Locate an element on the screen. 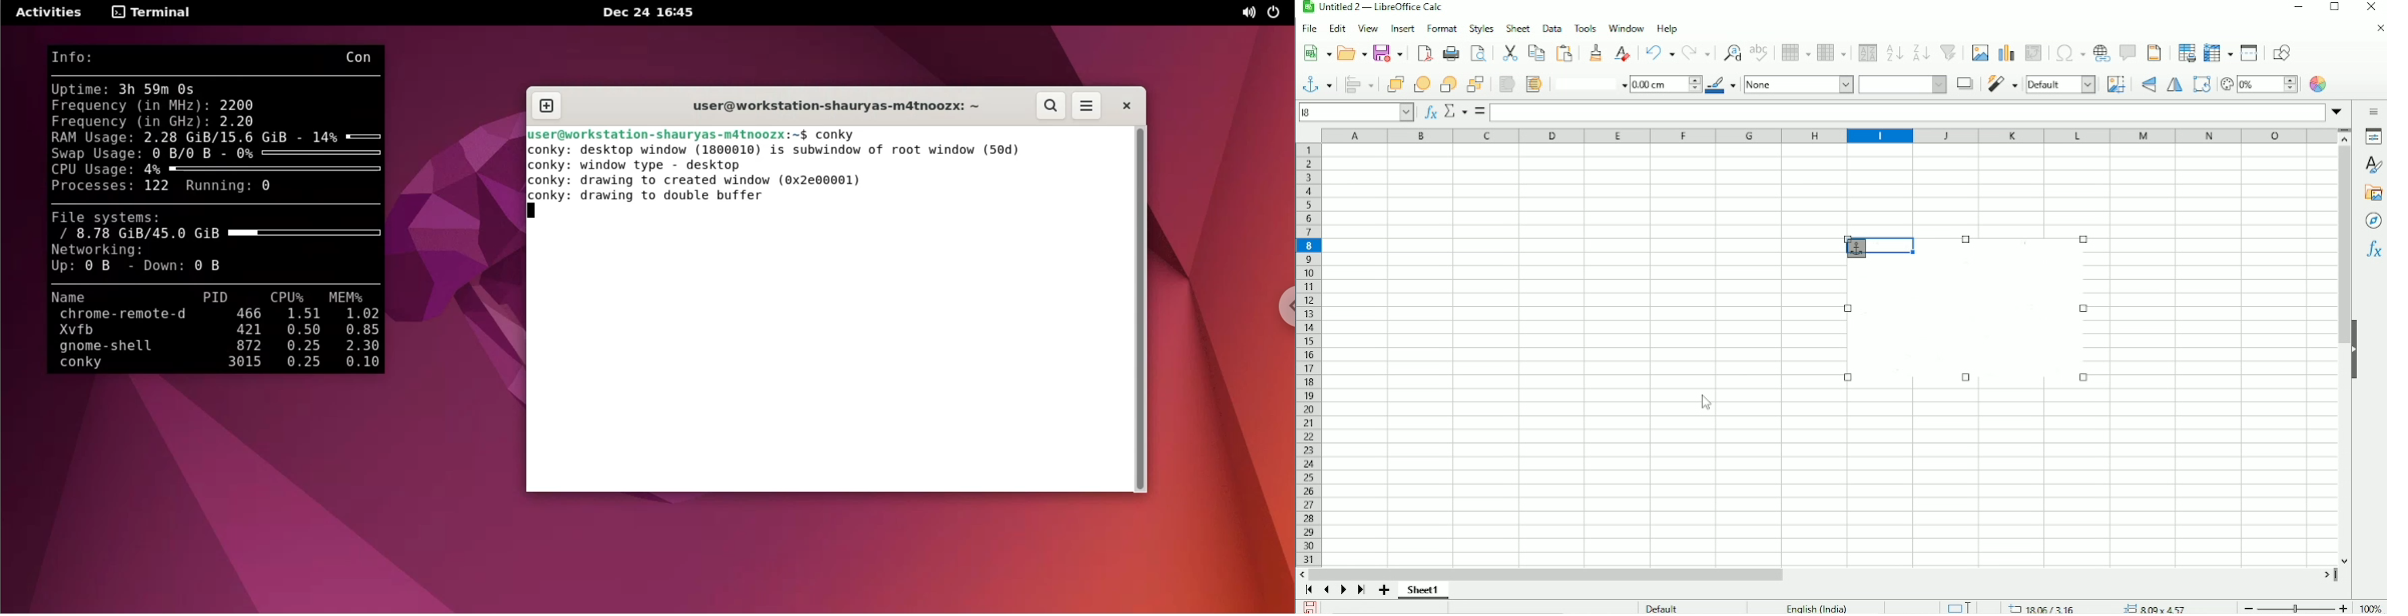 The height and width of the screenshot is (616, 2408). Row headings is located at coordinates (1310, 356).